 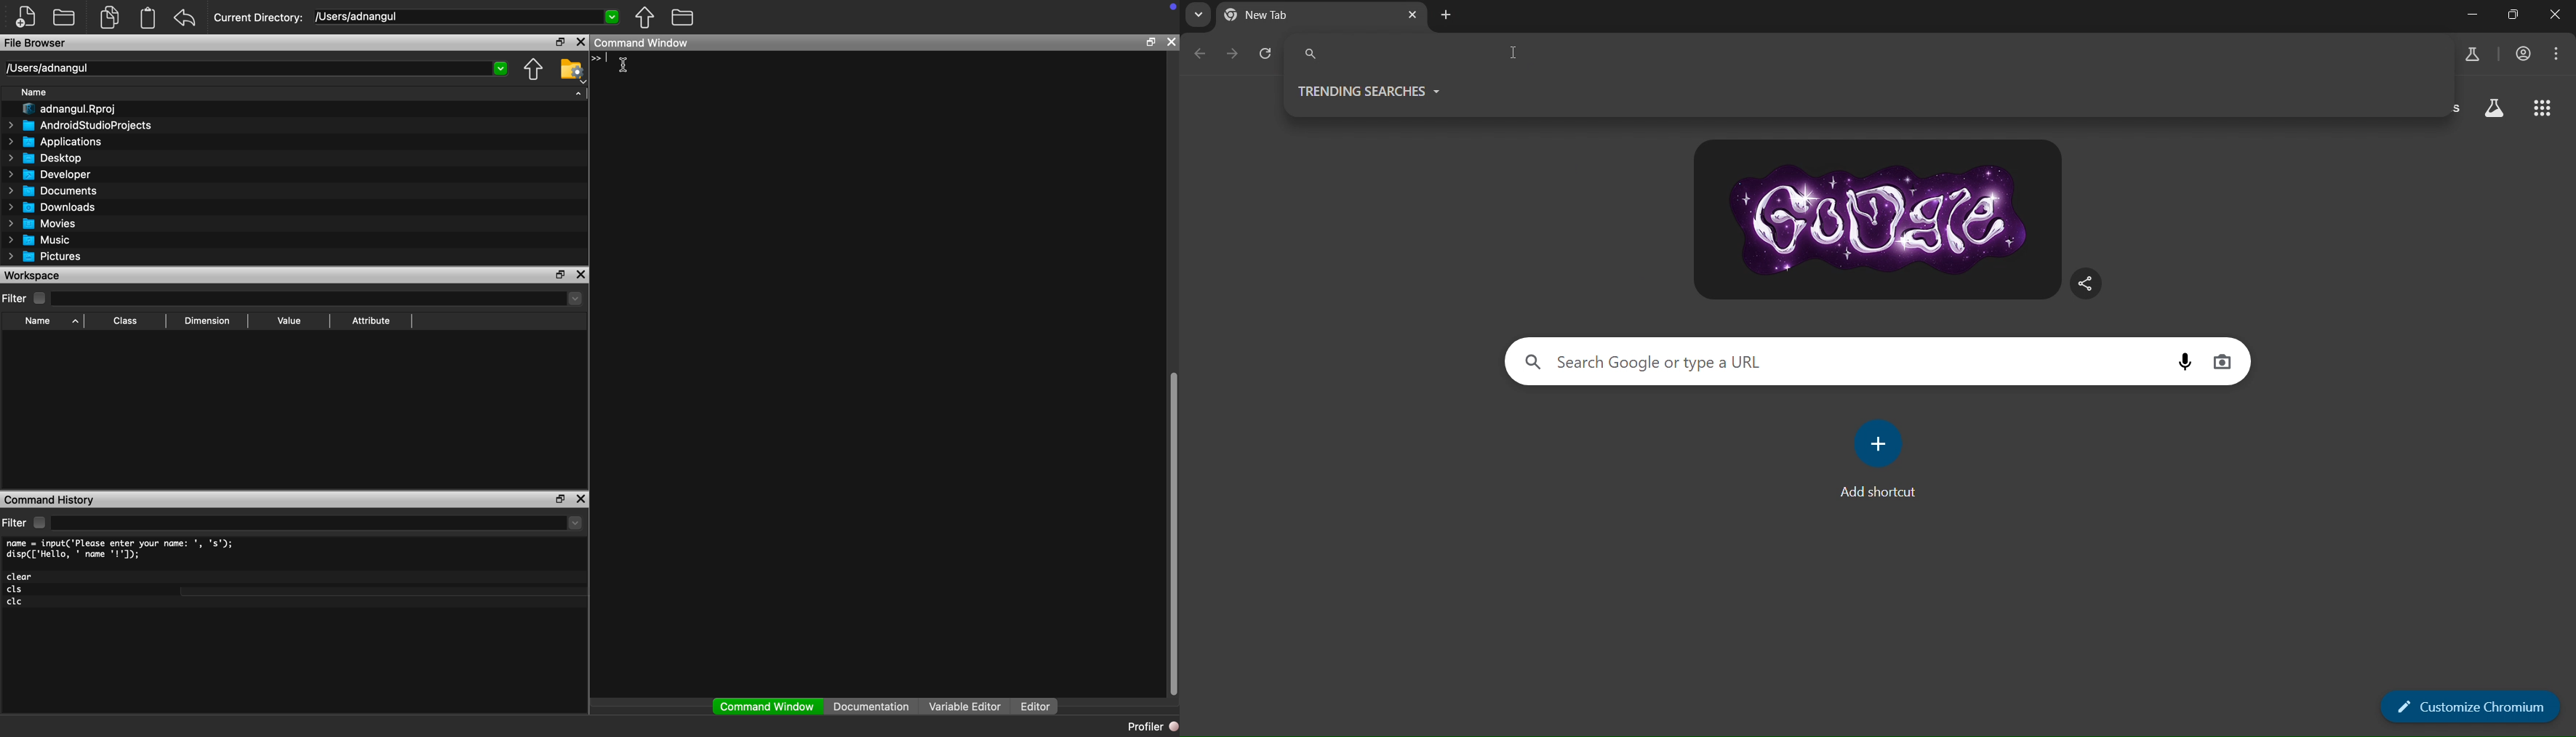 I want to click on menu, so click(x=2557, y=53).